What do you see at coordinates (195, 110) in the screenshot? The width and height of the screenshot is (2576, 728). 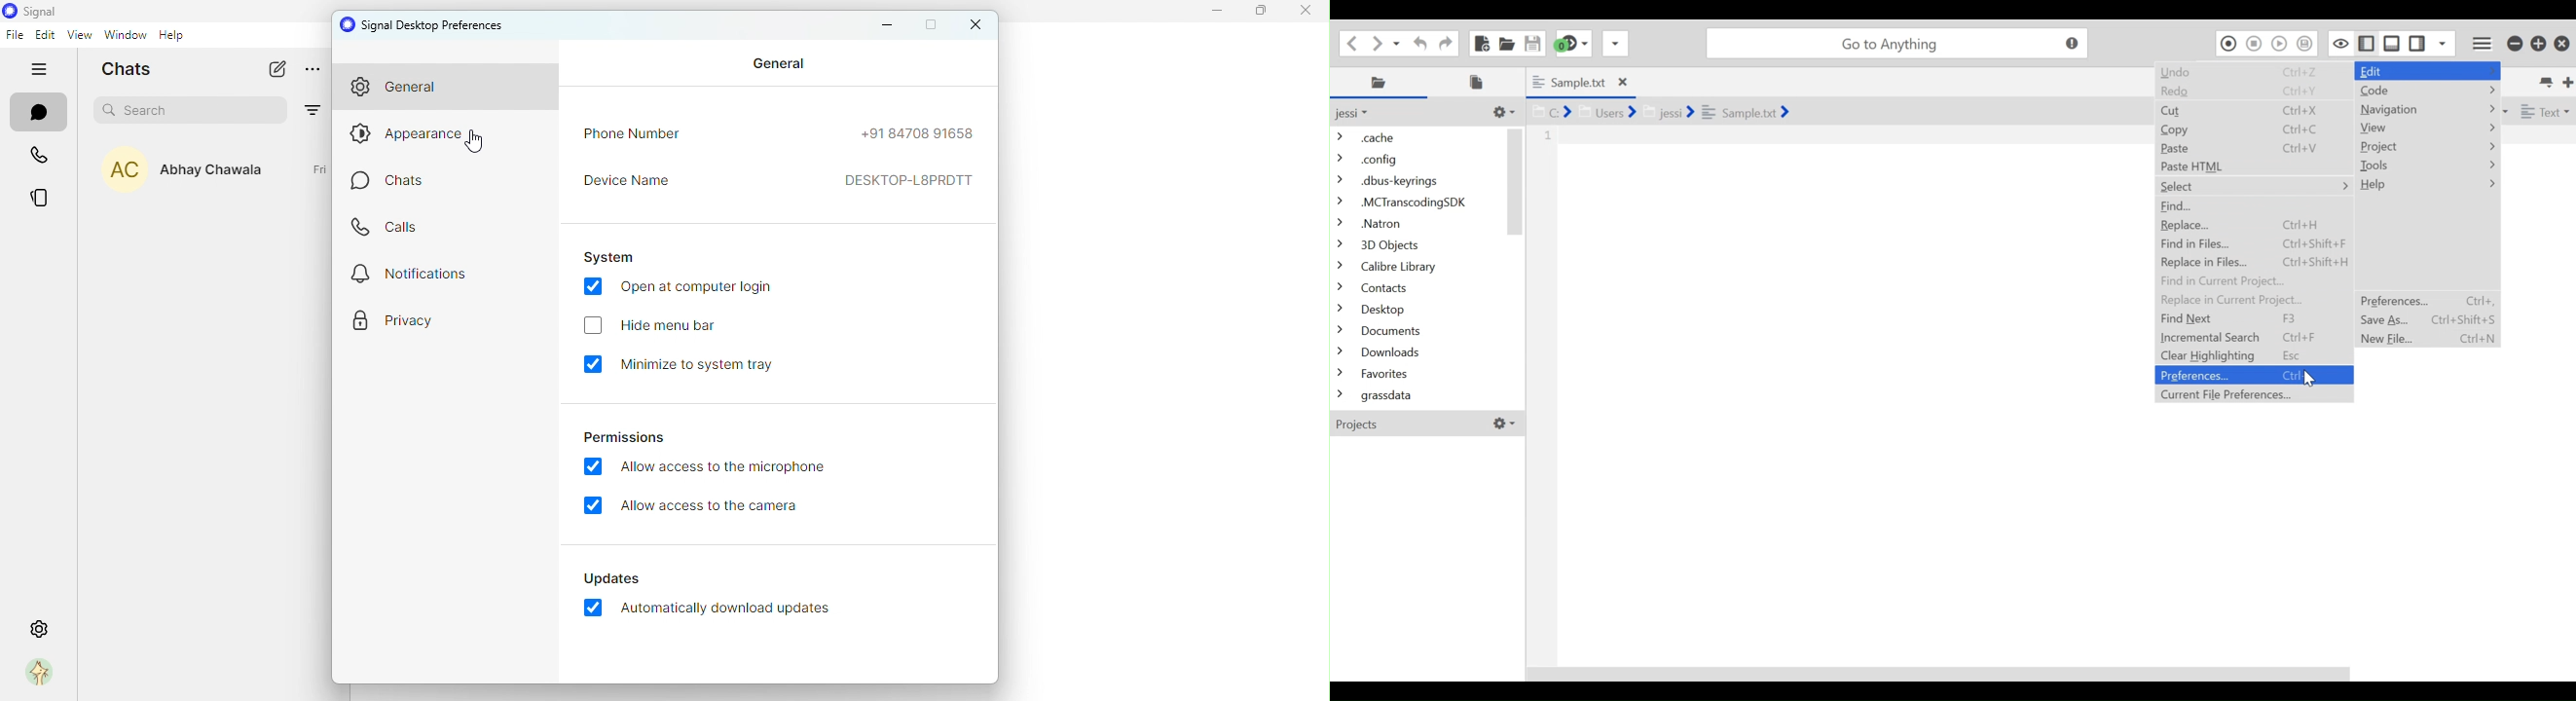 I see `search bar` at bounding box center [195, 110].